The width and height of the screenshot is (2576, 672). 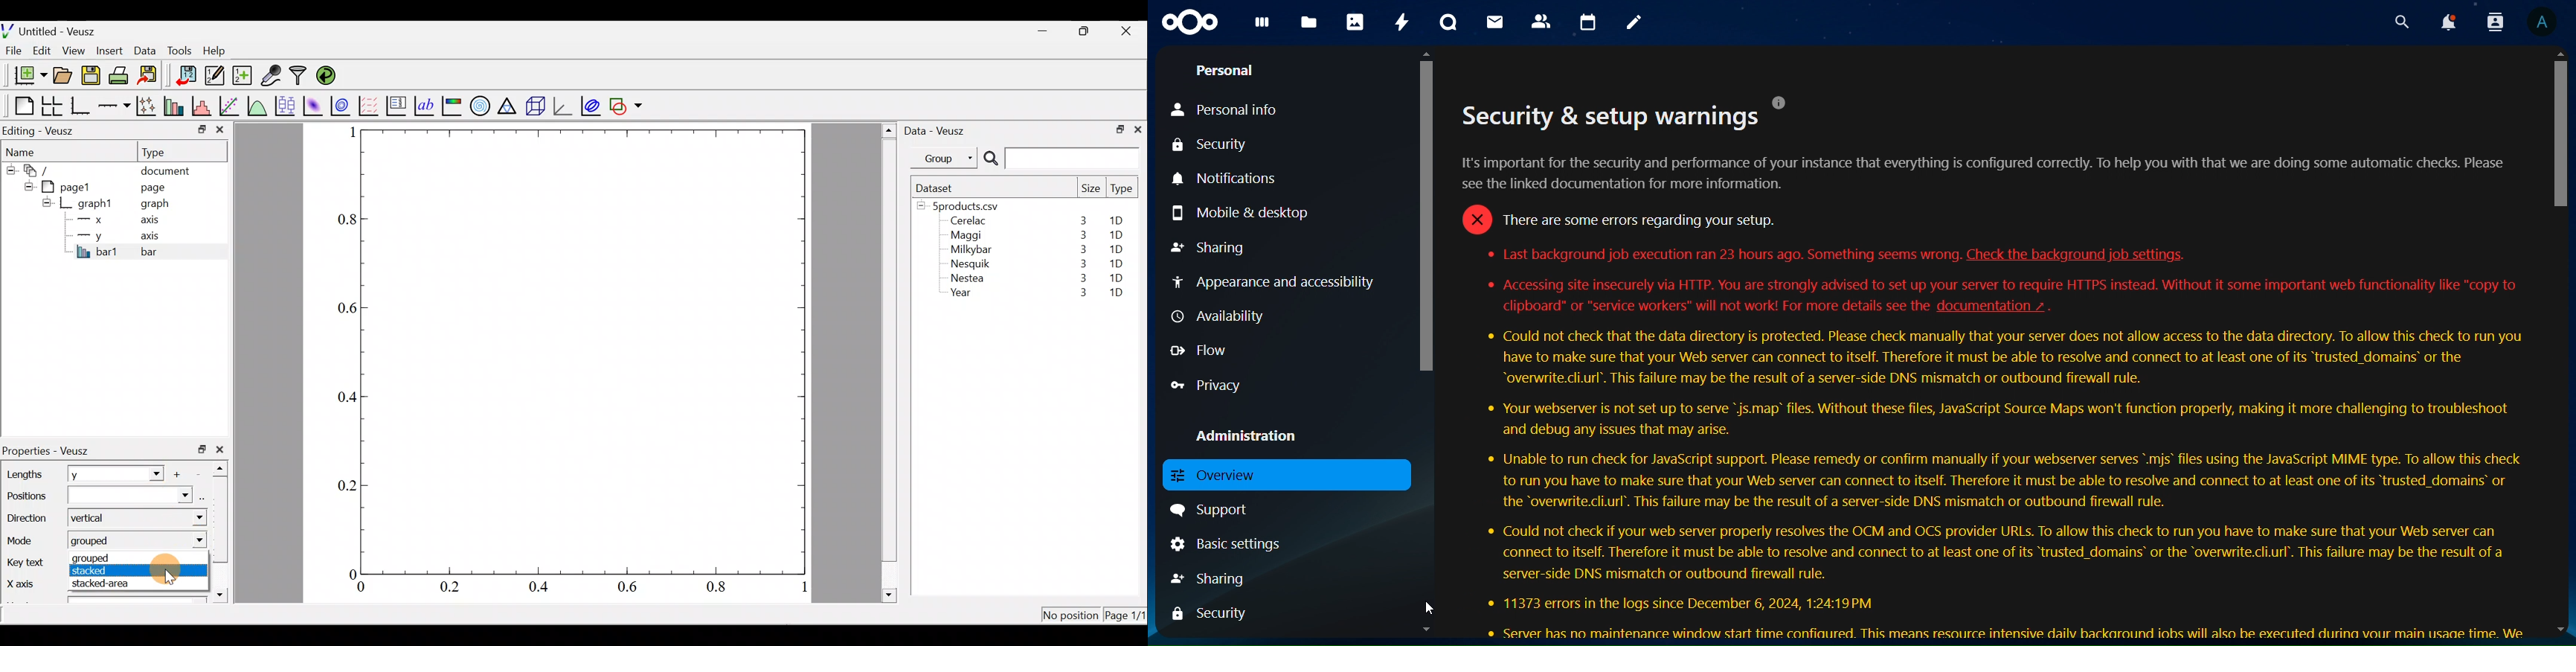 I want to click on direction dropdown, so click(x=187, y=518).